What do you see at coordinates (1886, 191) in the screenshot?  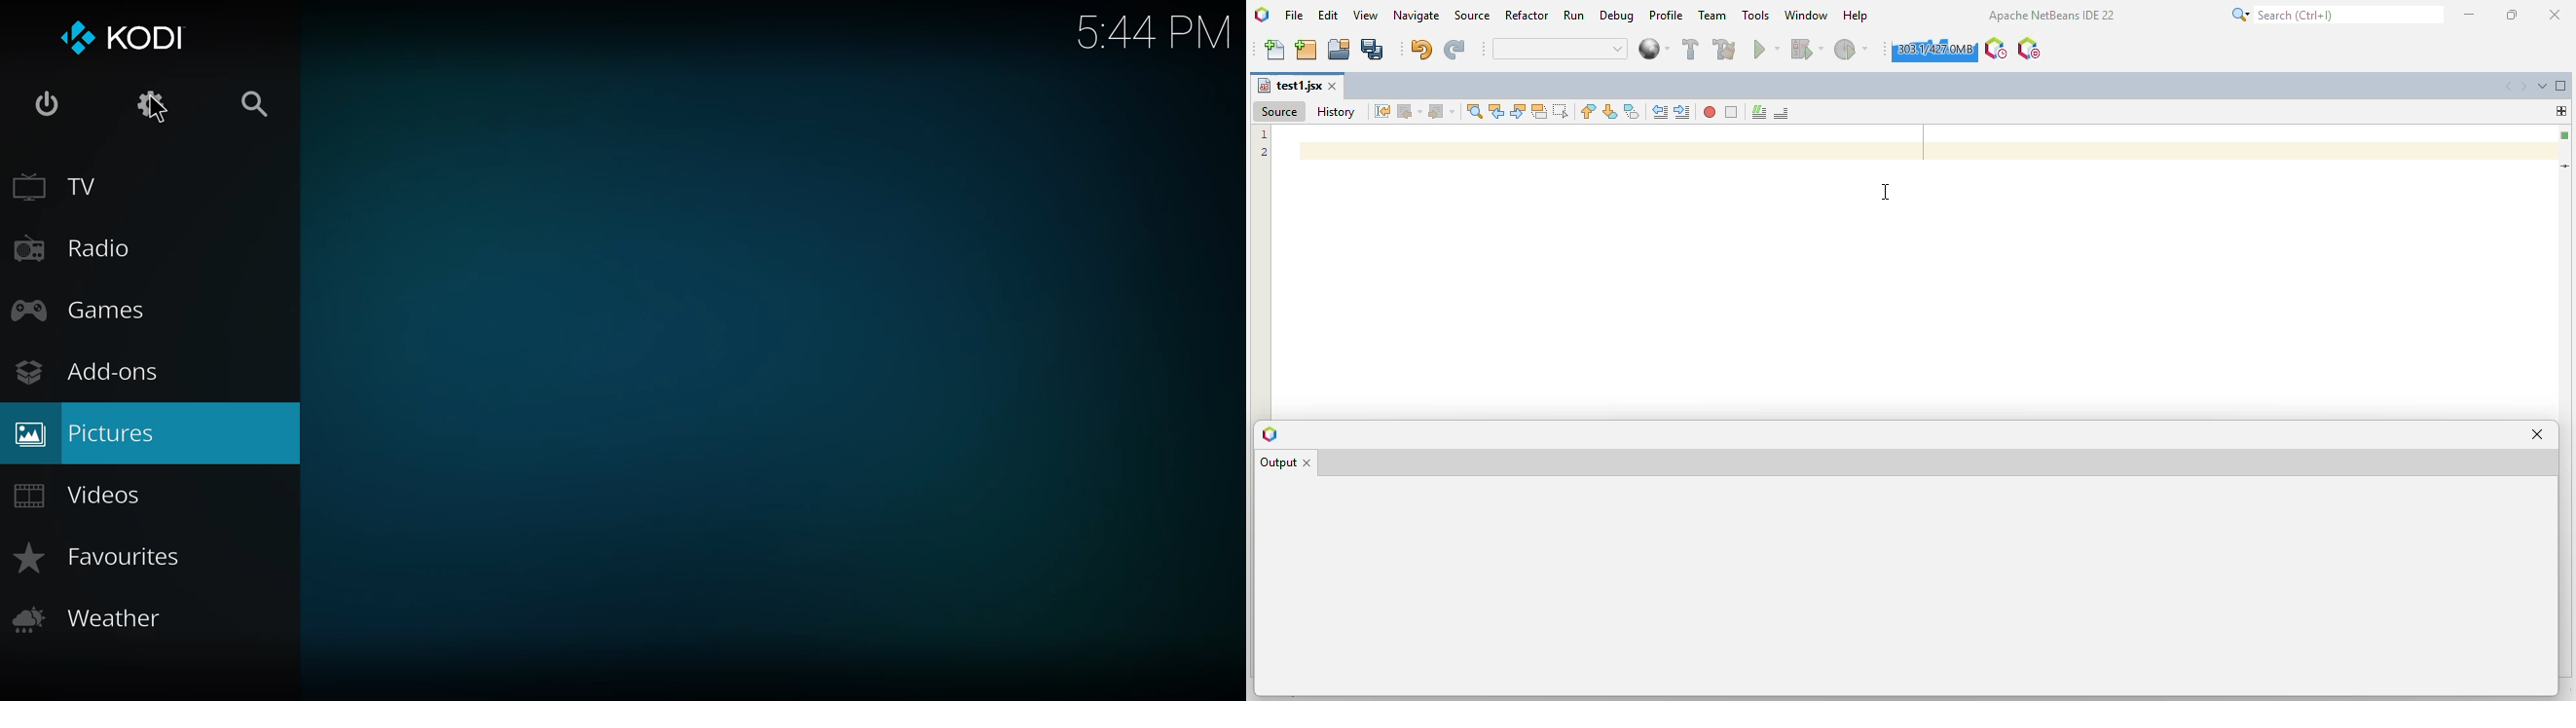 I see `cursor` at bounding box center [1886, 191].